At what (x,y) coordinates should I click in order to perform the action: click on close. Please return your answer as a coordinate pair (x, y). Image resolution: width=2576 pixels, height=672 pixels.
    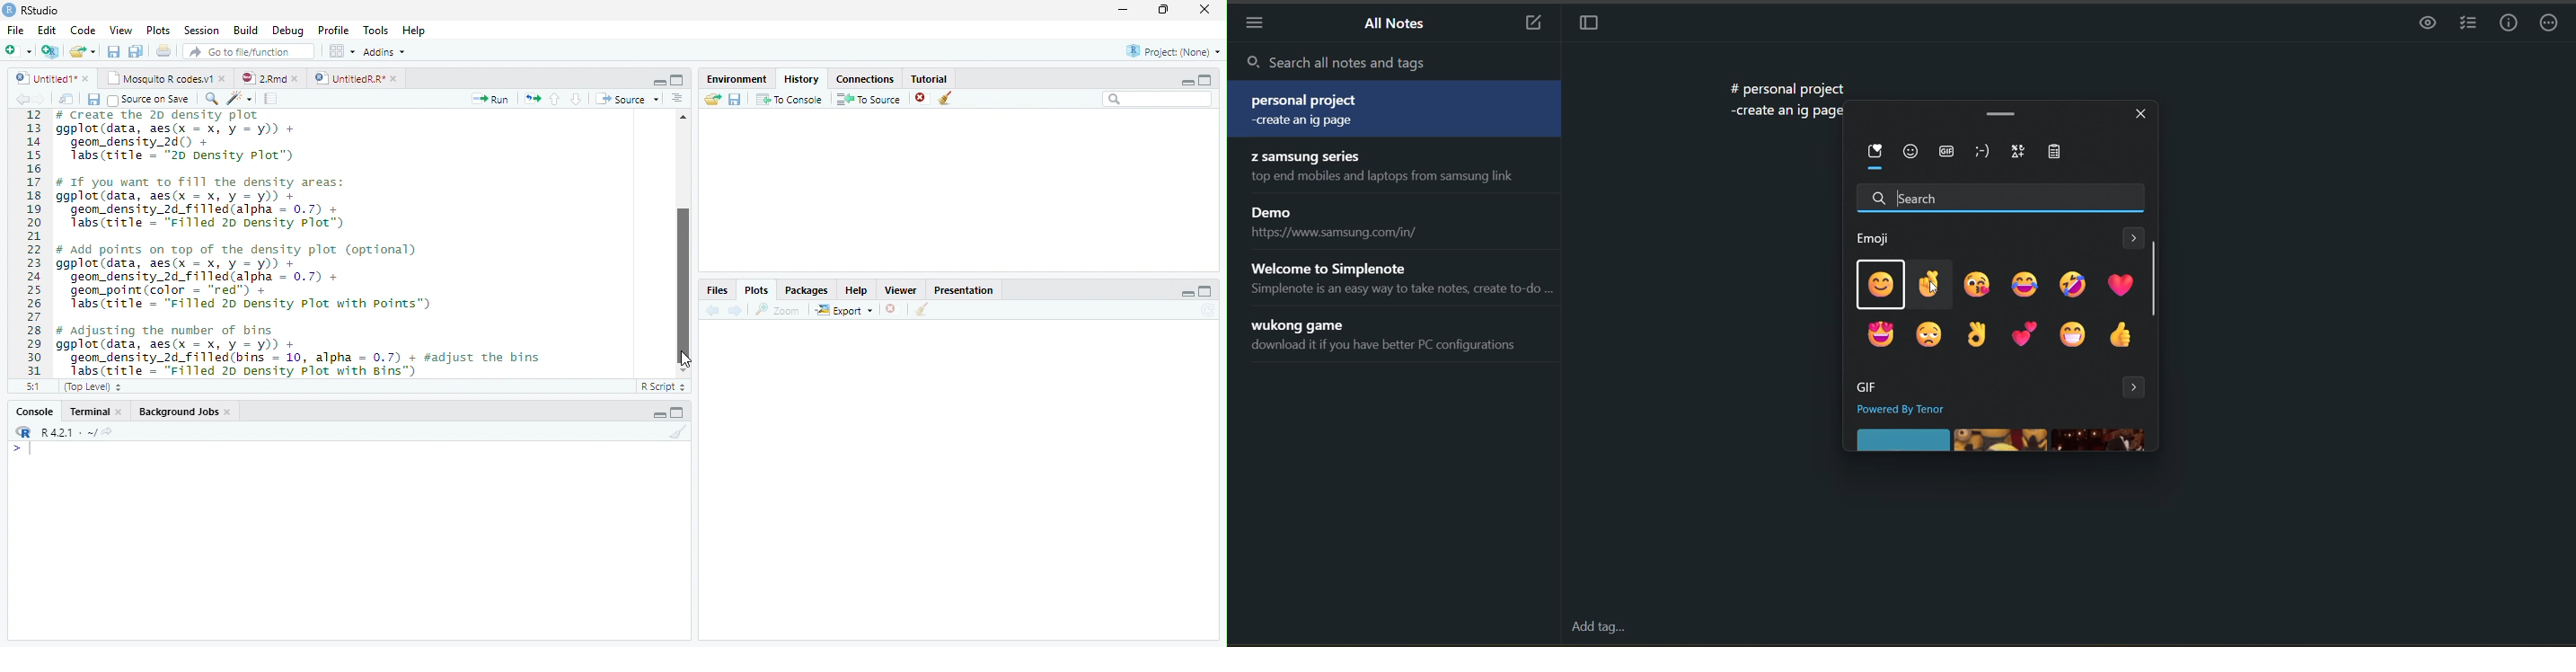
    Looking at the image, I should click on (395, 78).